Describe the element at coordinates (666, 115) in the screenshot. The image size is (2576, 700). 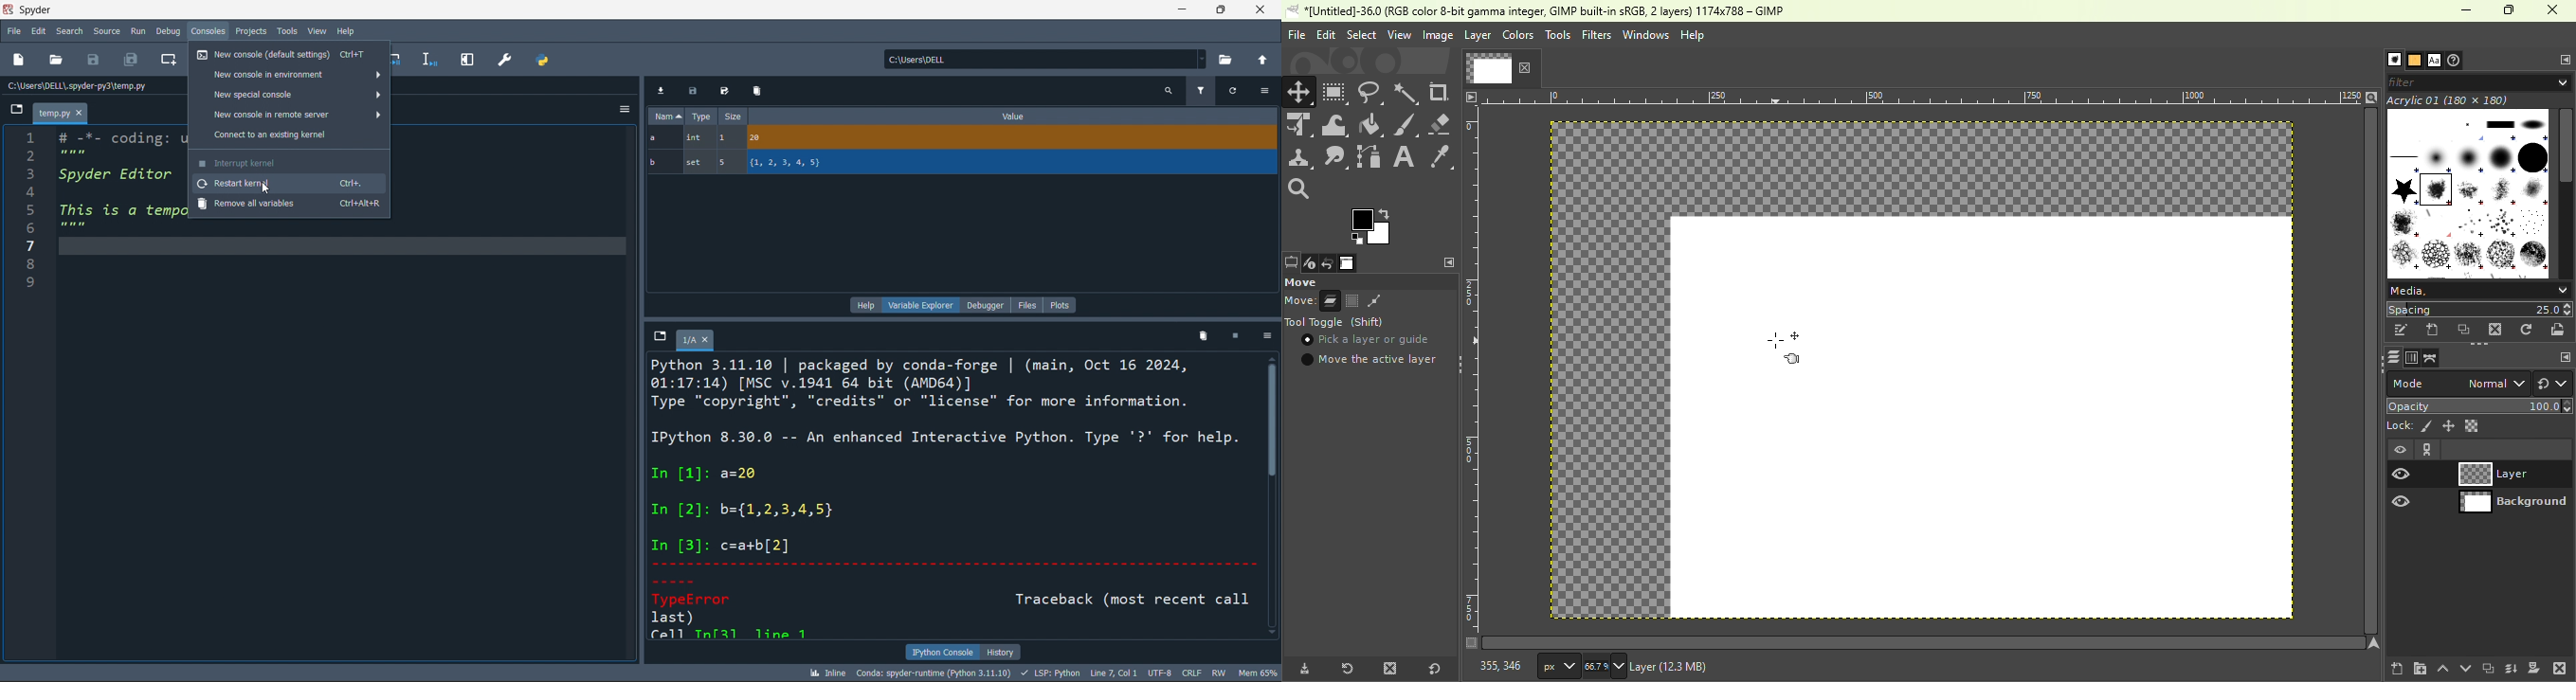
I see `name` at that location.